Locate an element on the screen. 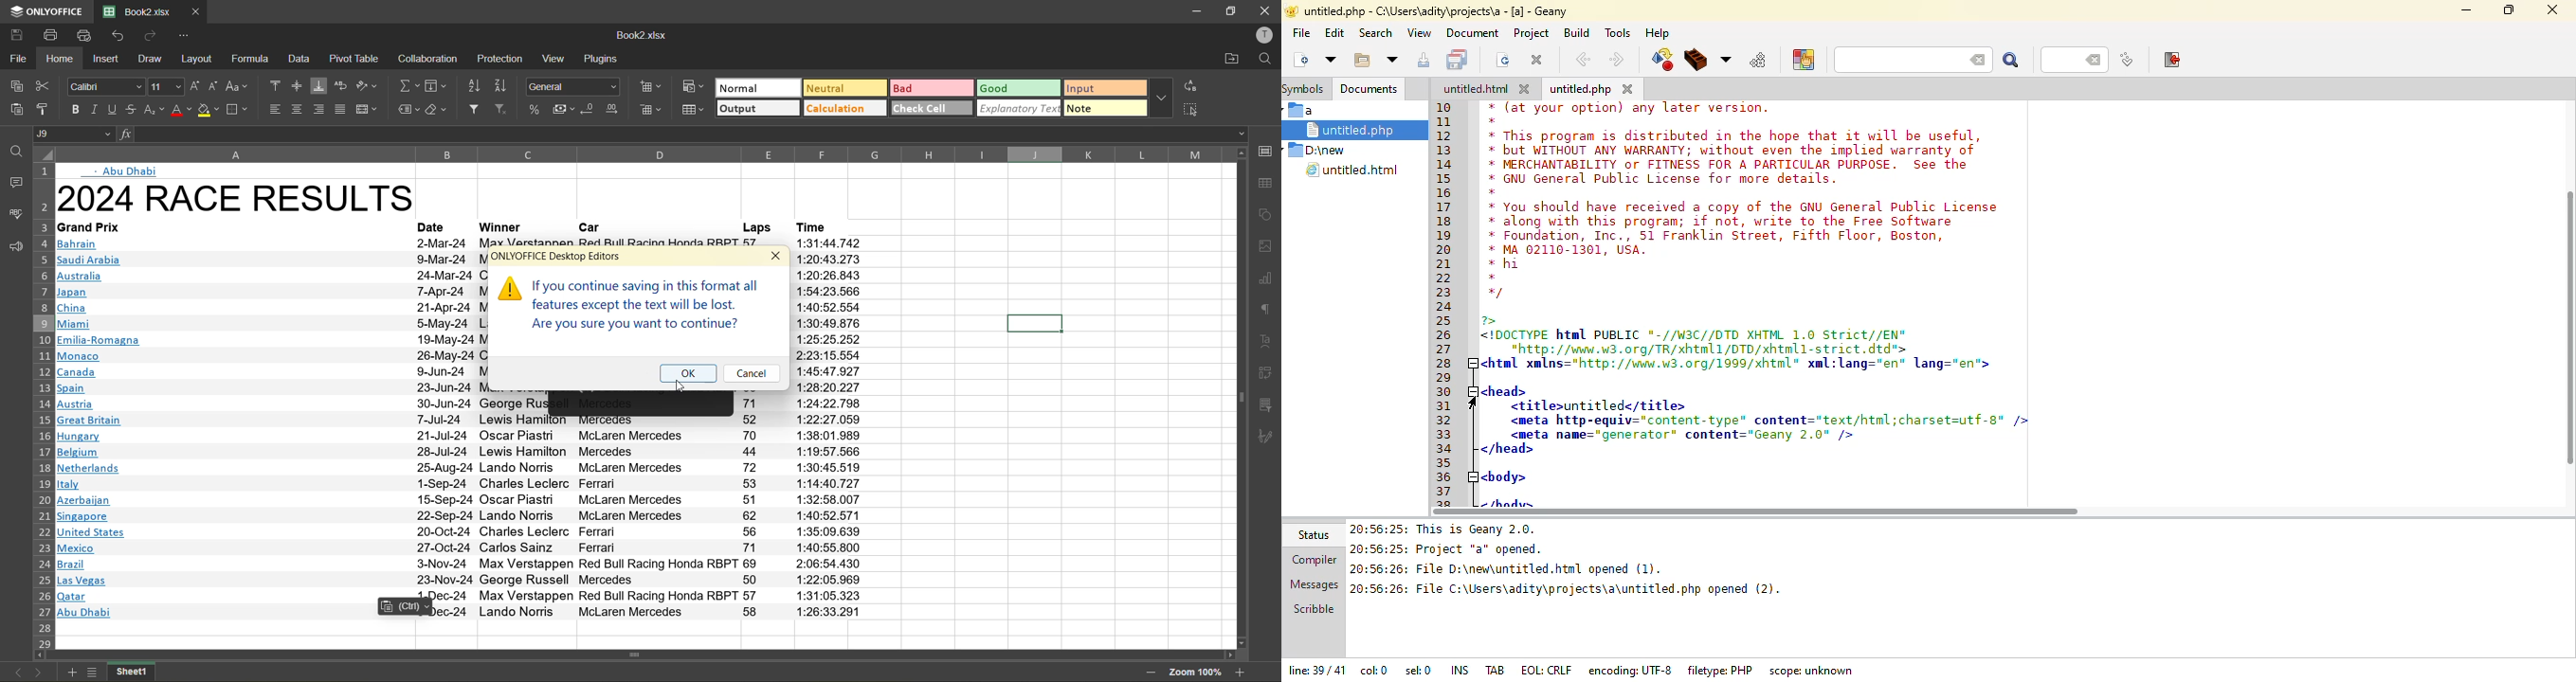  ok is located at coordinates (689, 371).